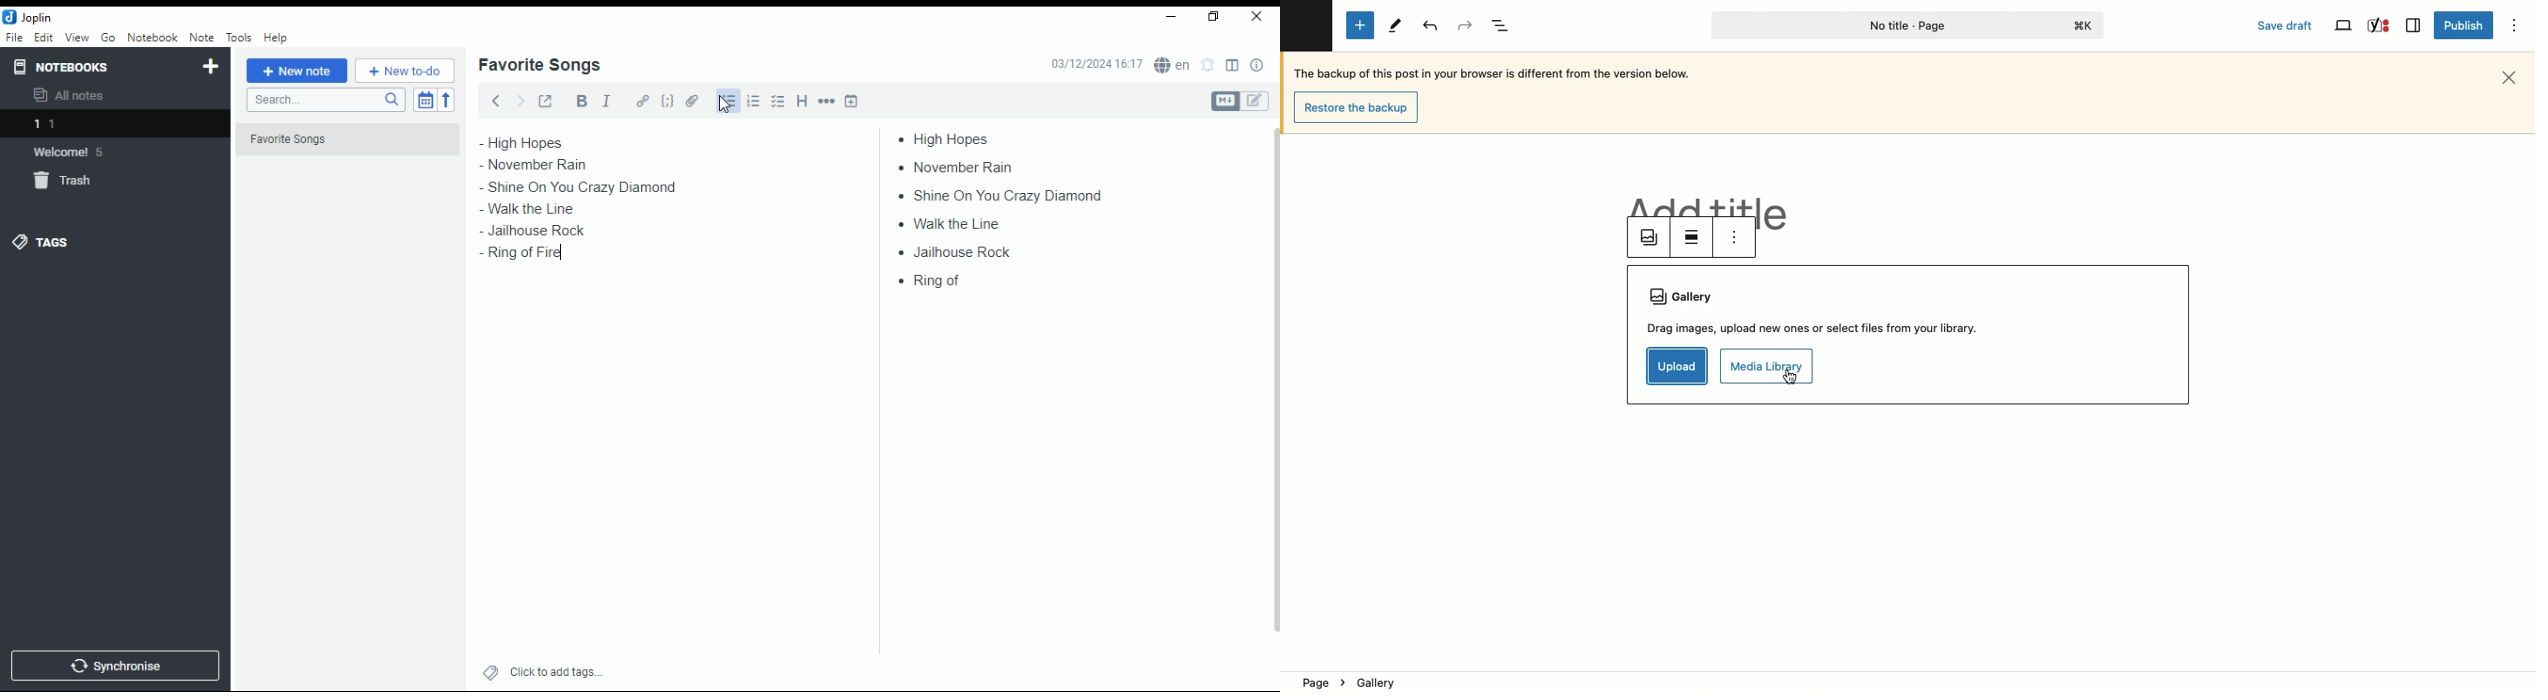 The width and height of the screenshot is (2548, 700). Describe the element at coordinates (74, 96) in the screenshot. I see `all notes` at that location.